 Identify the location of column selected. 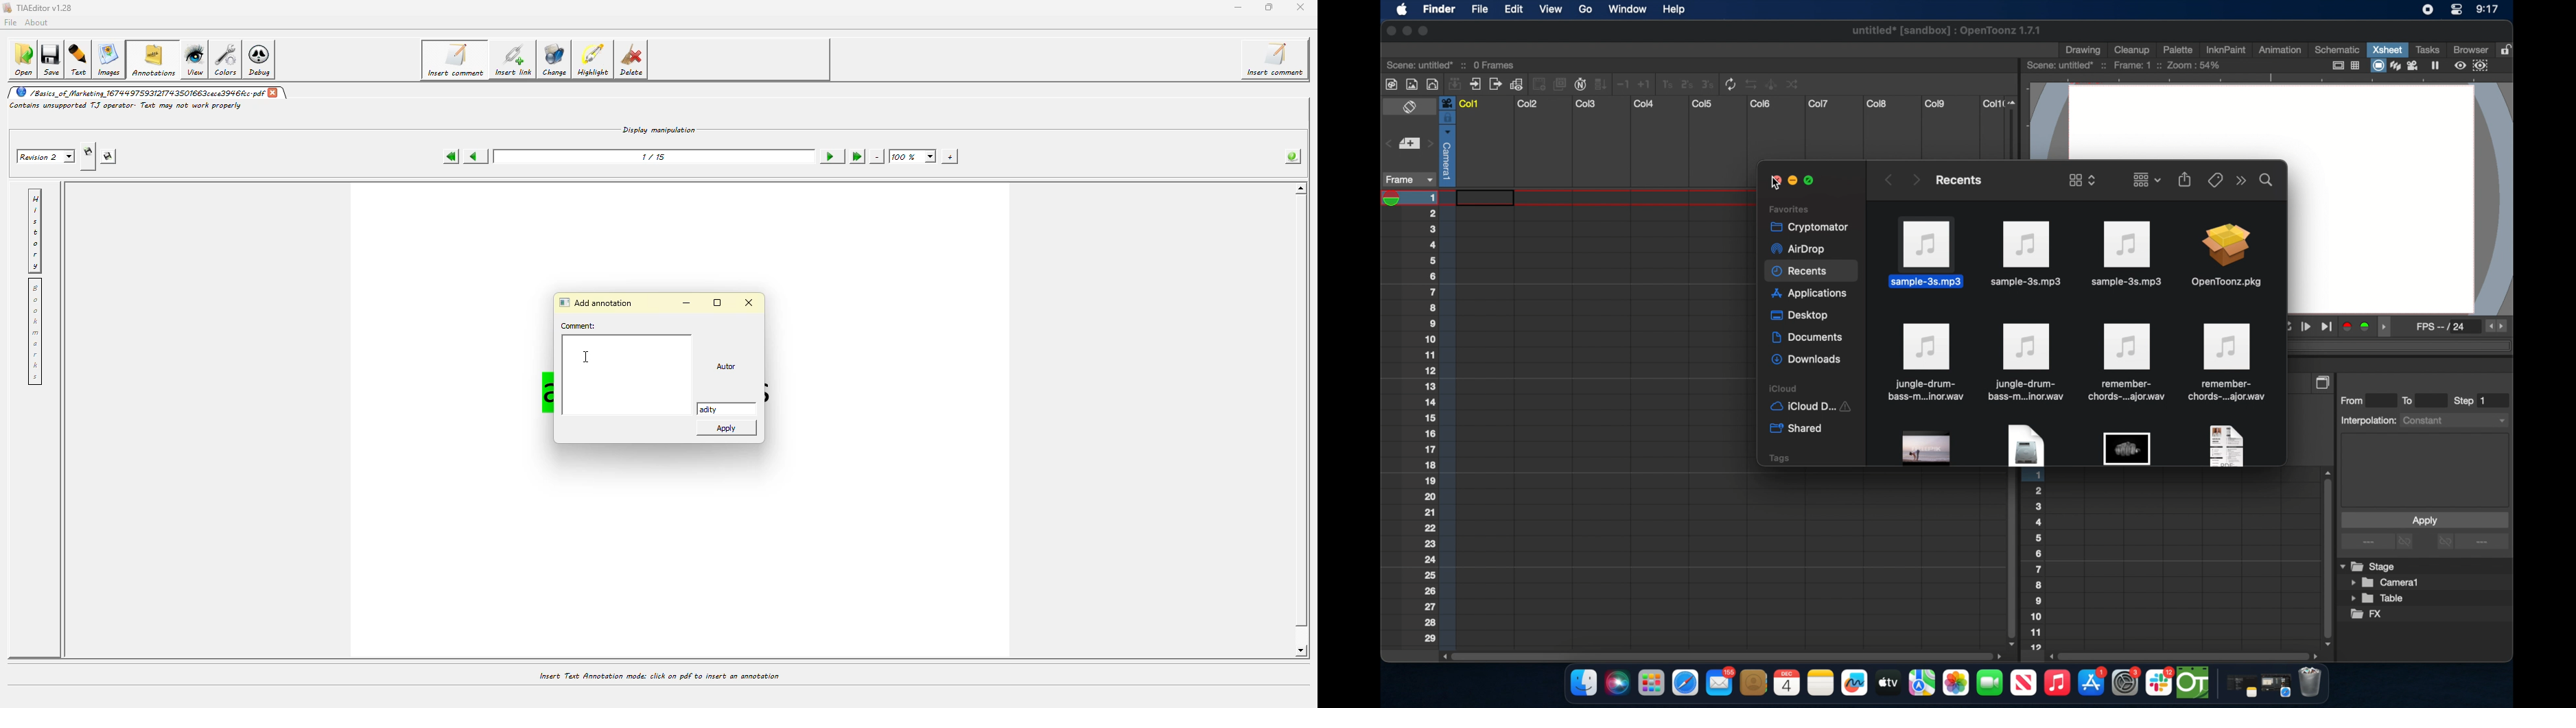
(1447, 141).